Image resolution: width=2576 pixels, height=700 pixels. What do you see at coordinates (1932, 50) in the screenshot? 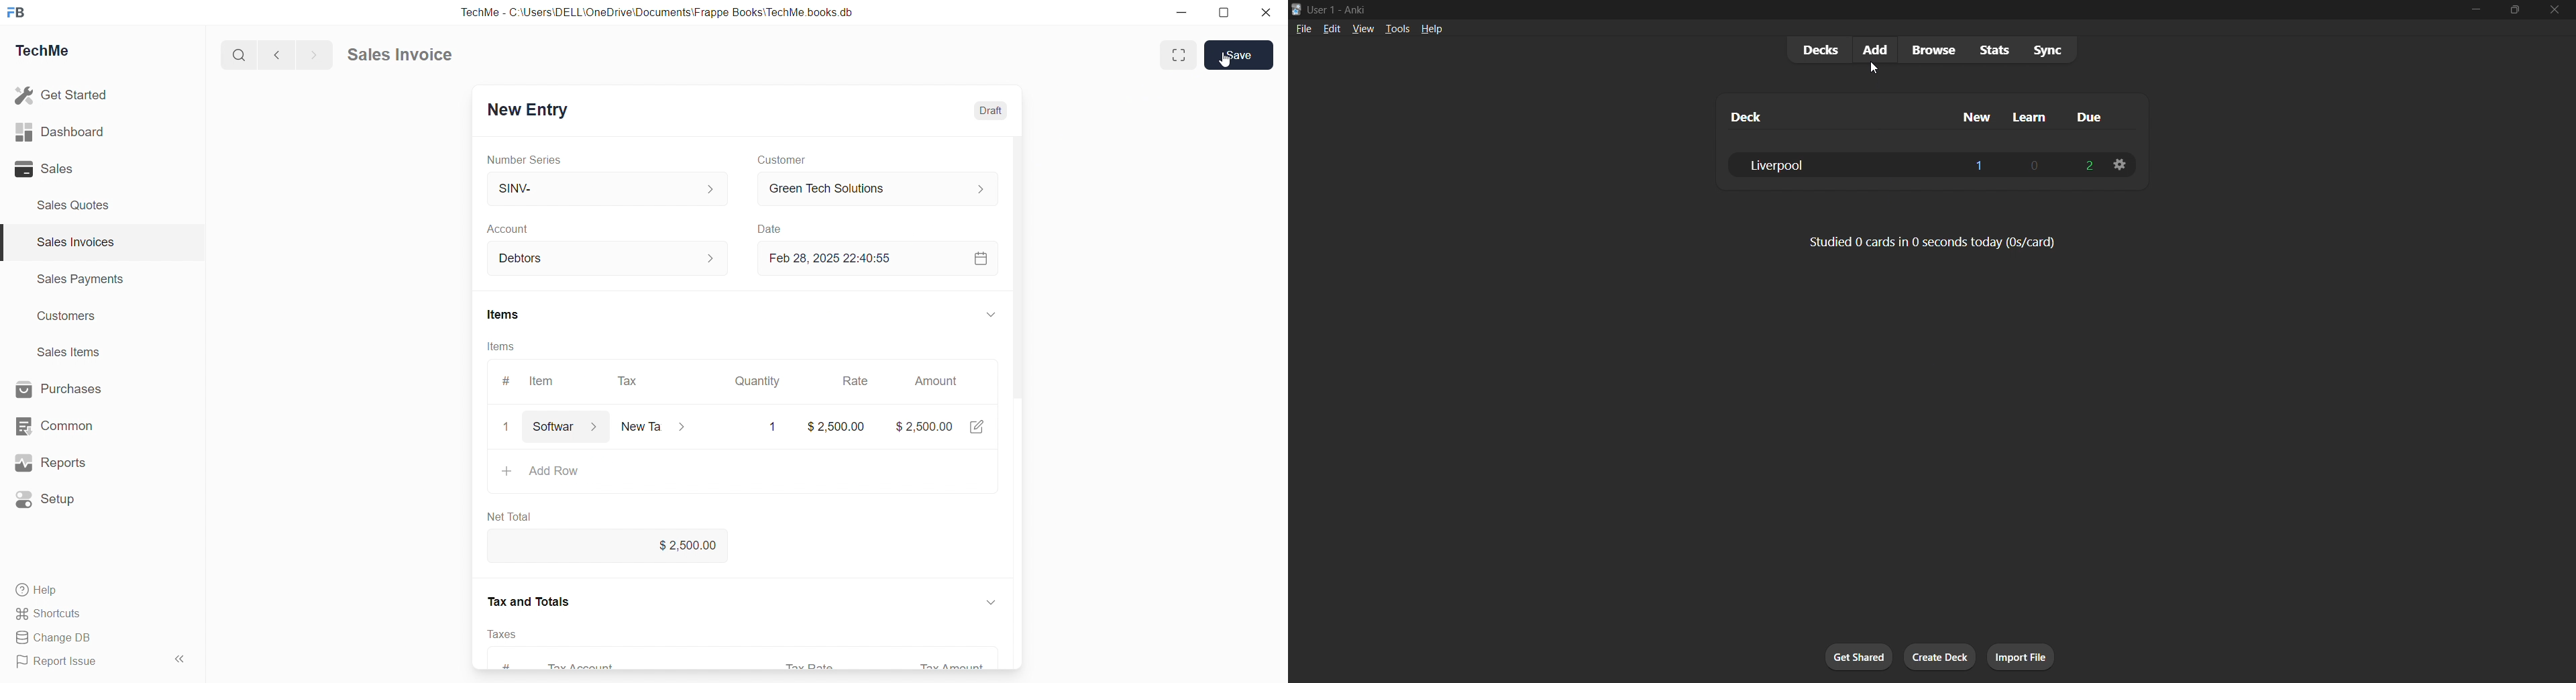
I see `browse` at bounding box center [1932, 50].